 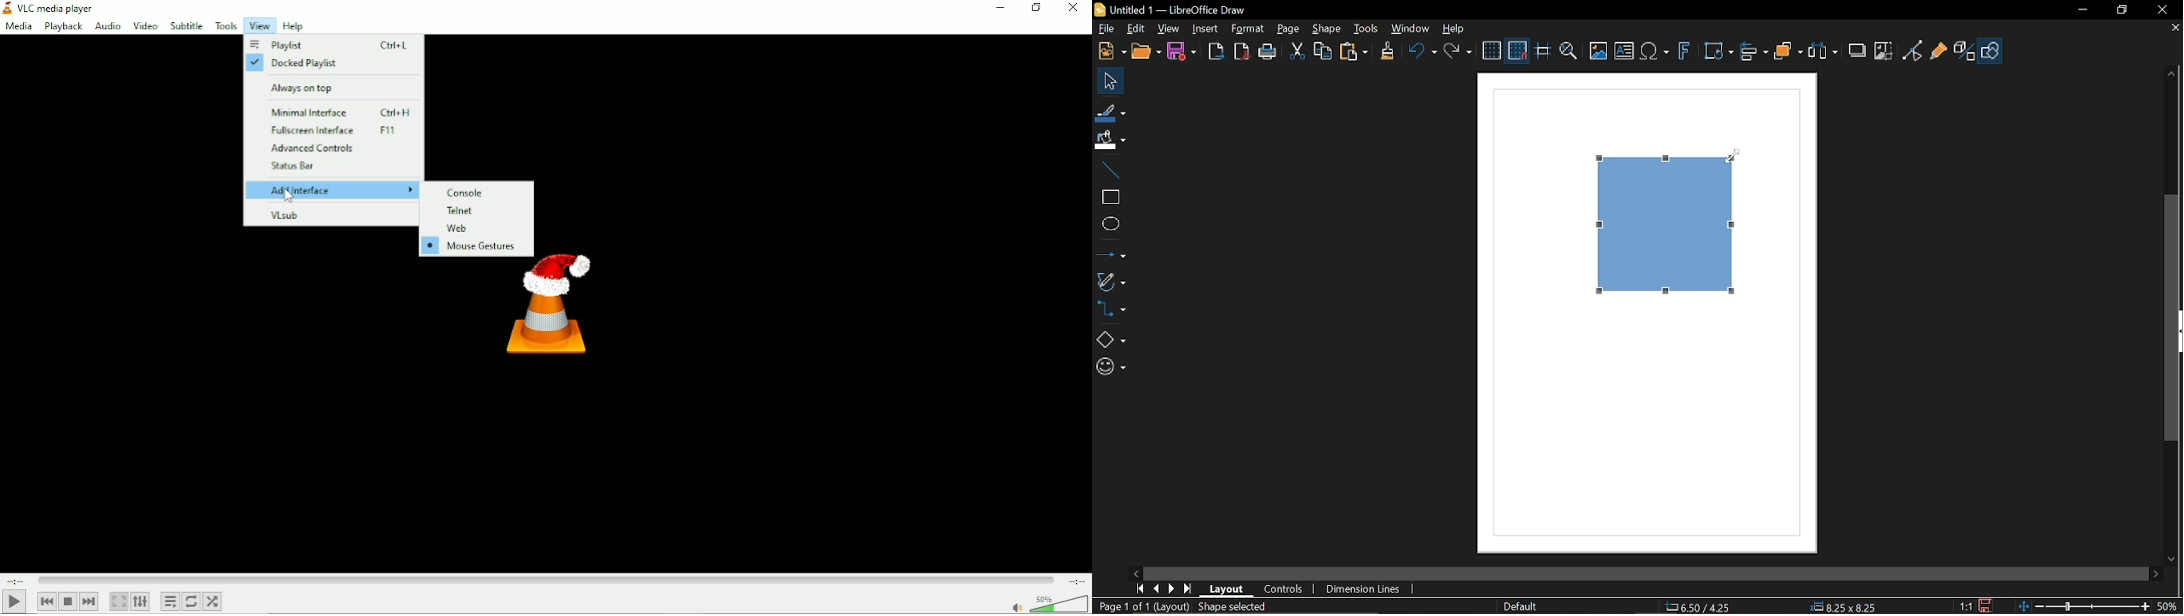 I want to click on Cut, so click(x=1297, y=51).